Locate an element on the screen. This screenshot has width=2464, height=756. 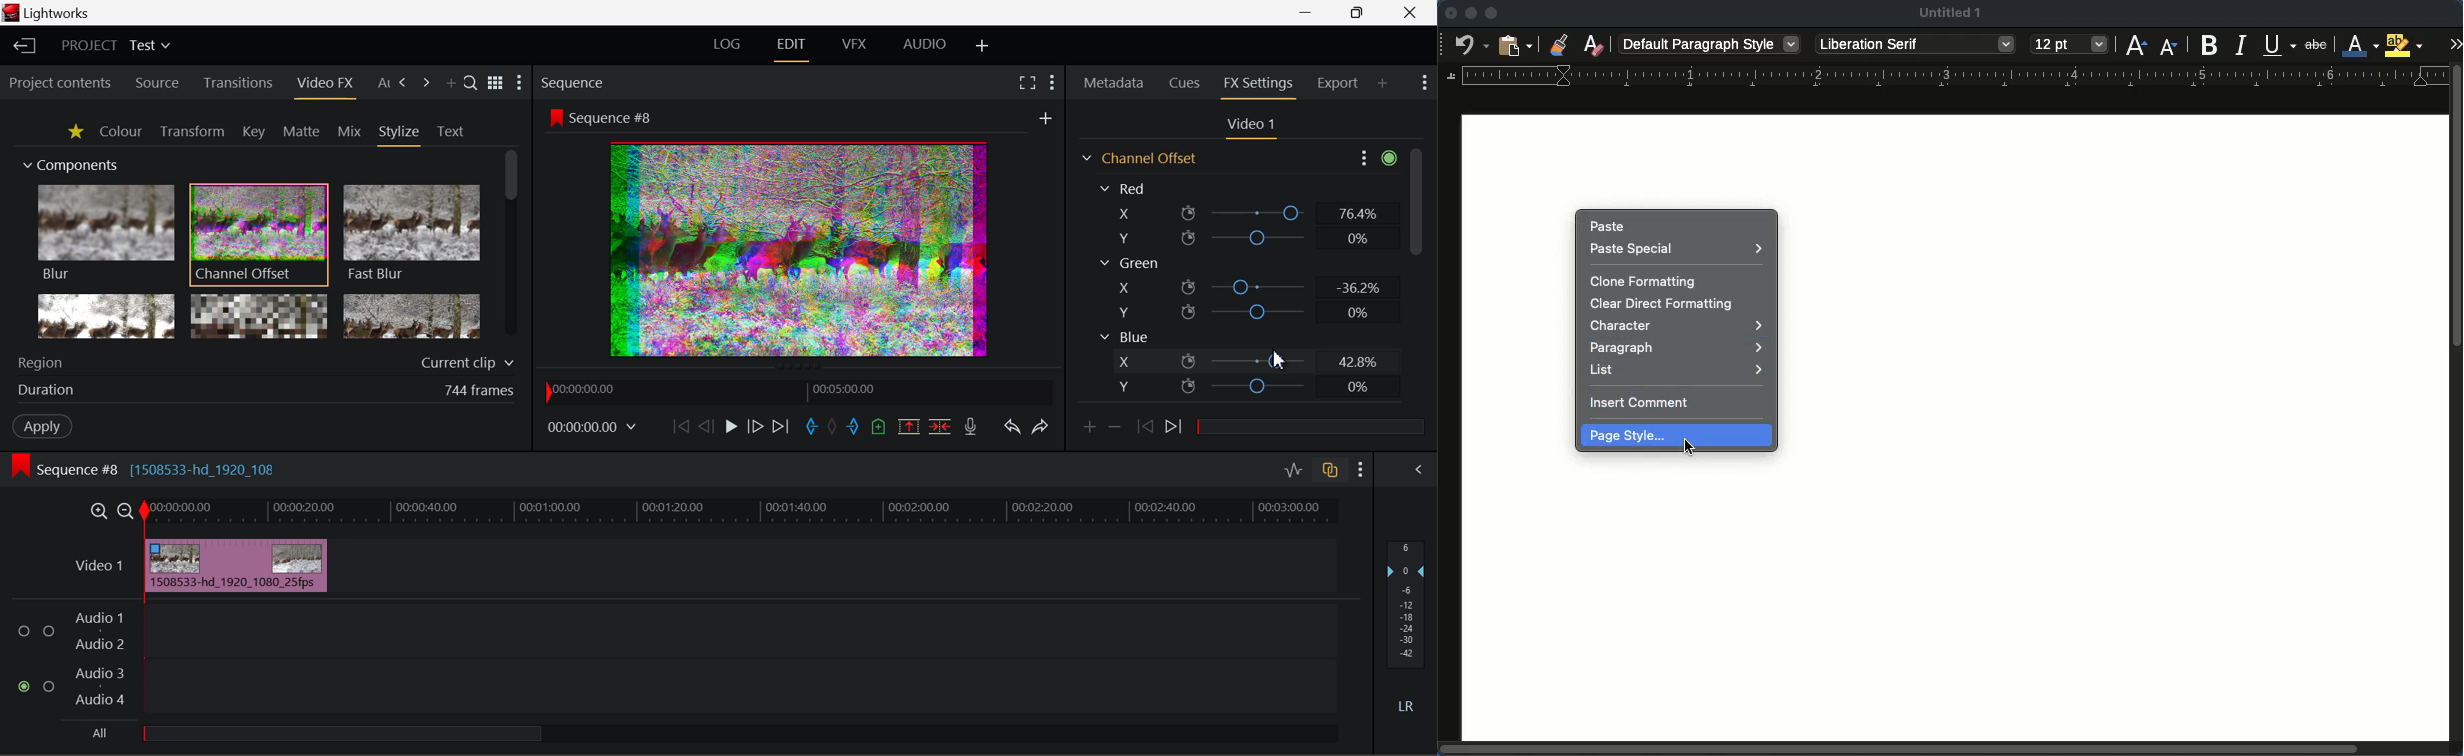
Red X is located at coordinates (1244, 213).